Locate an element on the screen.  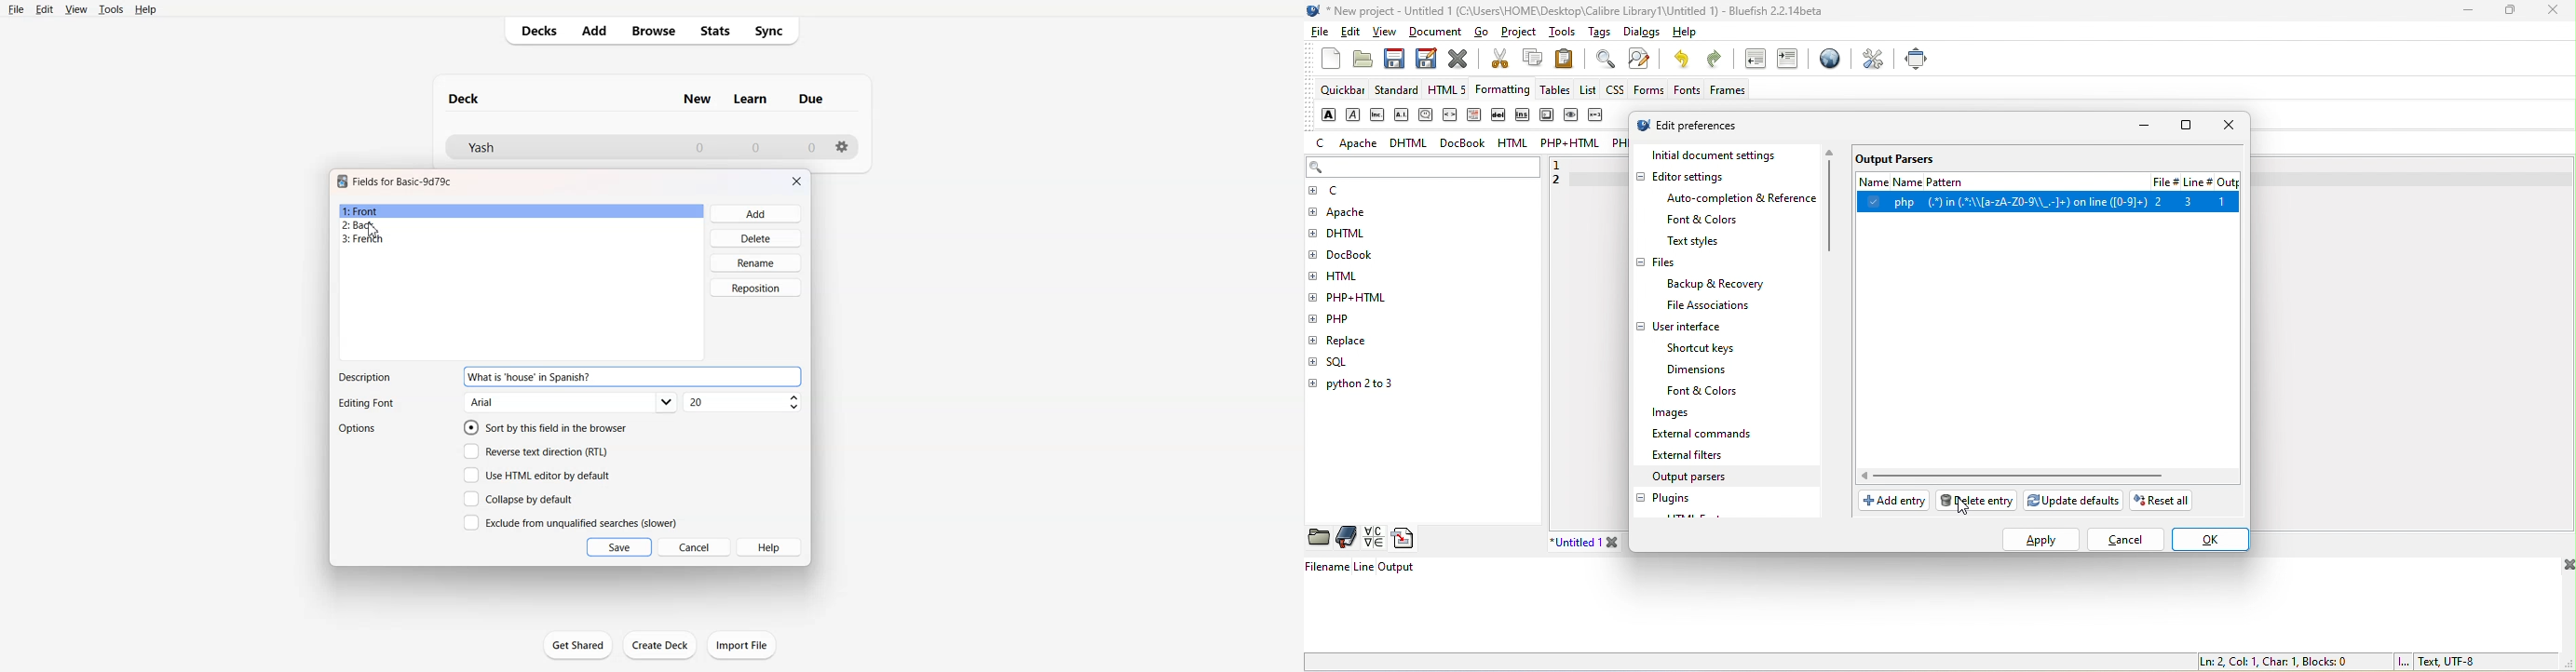
Number of due cards is located at coordinates (812, 147).